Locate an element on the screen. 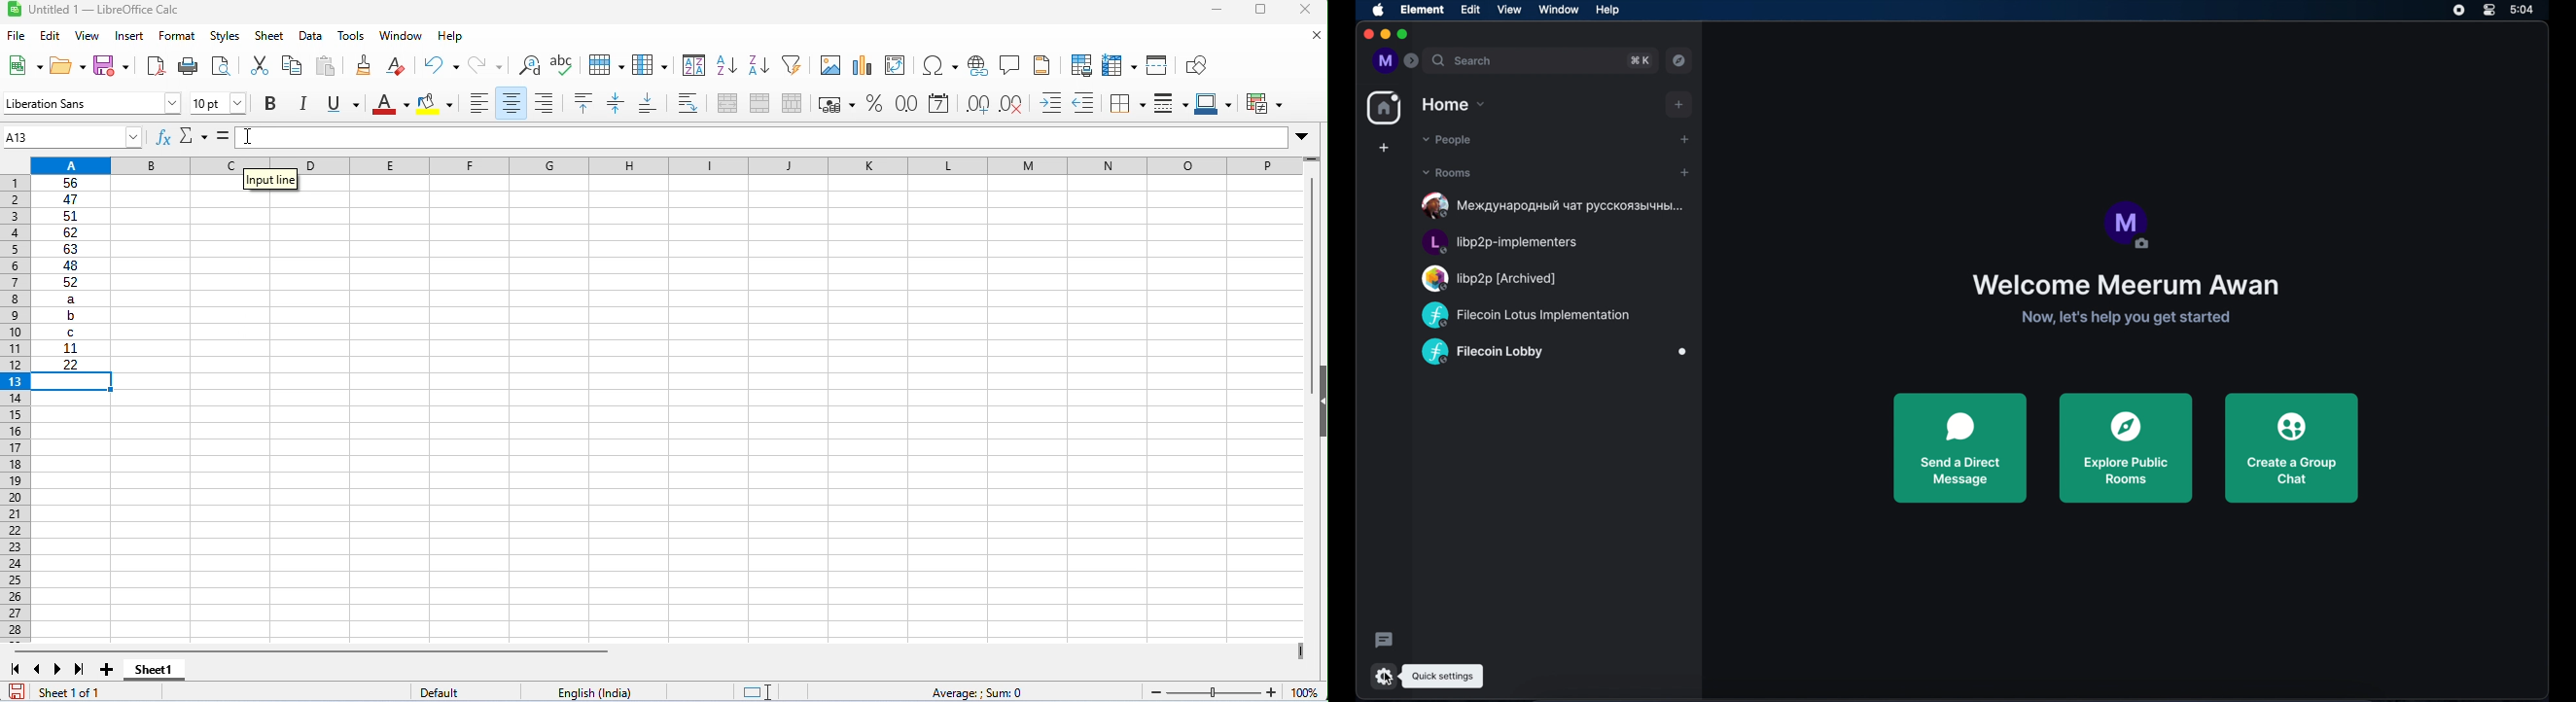 This screenshot has height=728, width=2576. add new sheet is located at coordinates (106, 671).